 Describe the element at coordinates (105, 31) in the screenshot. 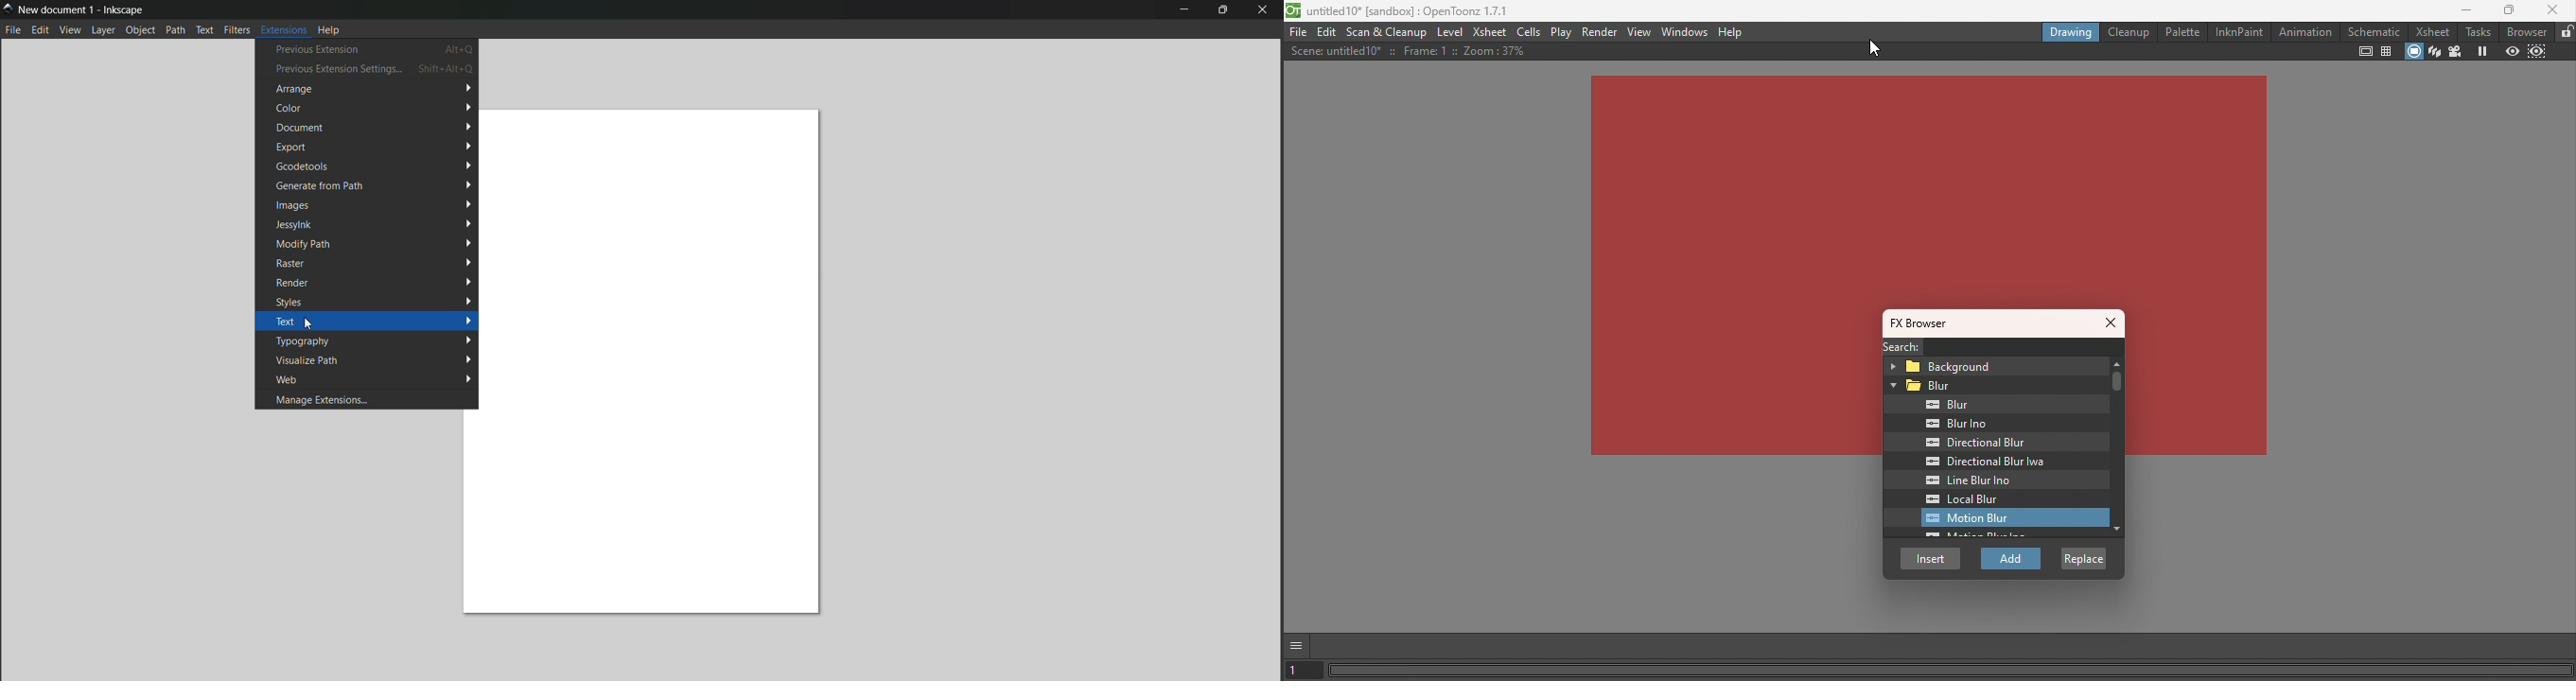

I see `layer` at that location.